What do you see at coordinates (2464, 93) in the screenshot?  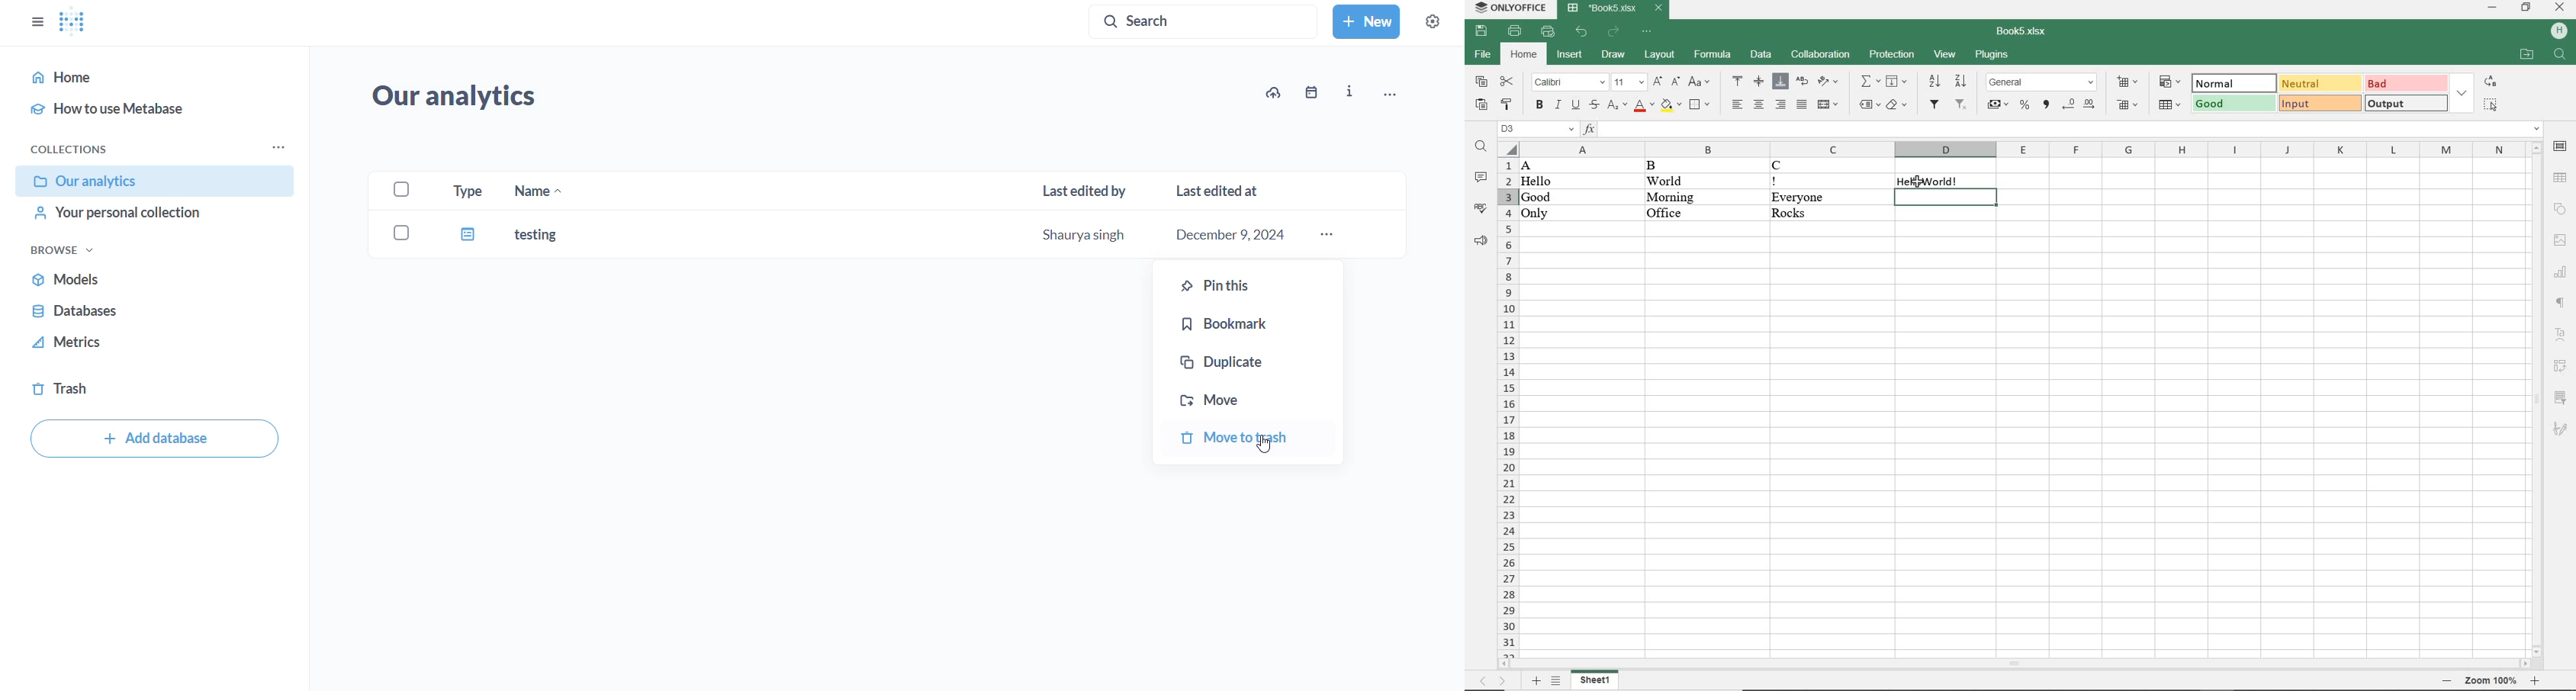 I see `EXPAND` at bounding box center [2464, 93].